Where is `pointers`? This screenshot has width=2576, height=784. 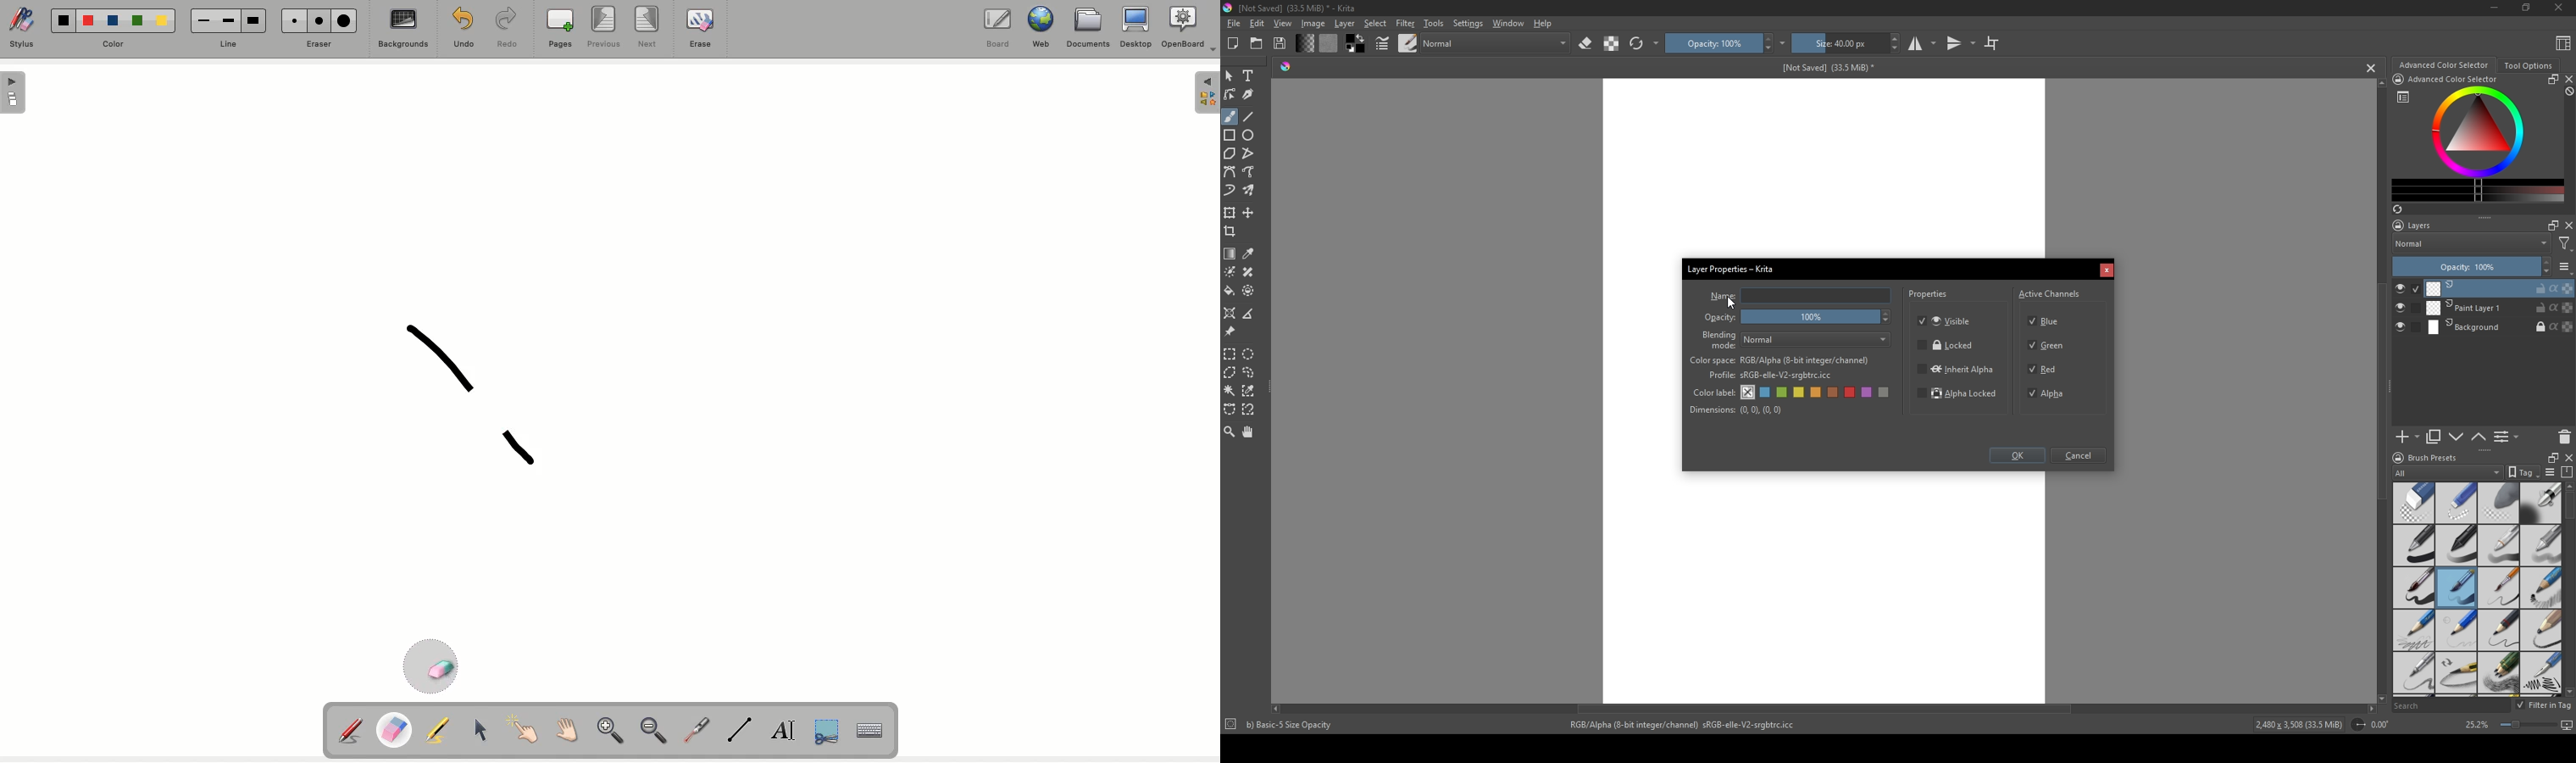
pointers is located at coordinates (1383, 44).